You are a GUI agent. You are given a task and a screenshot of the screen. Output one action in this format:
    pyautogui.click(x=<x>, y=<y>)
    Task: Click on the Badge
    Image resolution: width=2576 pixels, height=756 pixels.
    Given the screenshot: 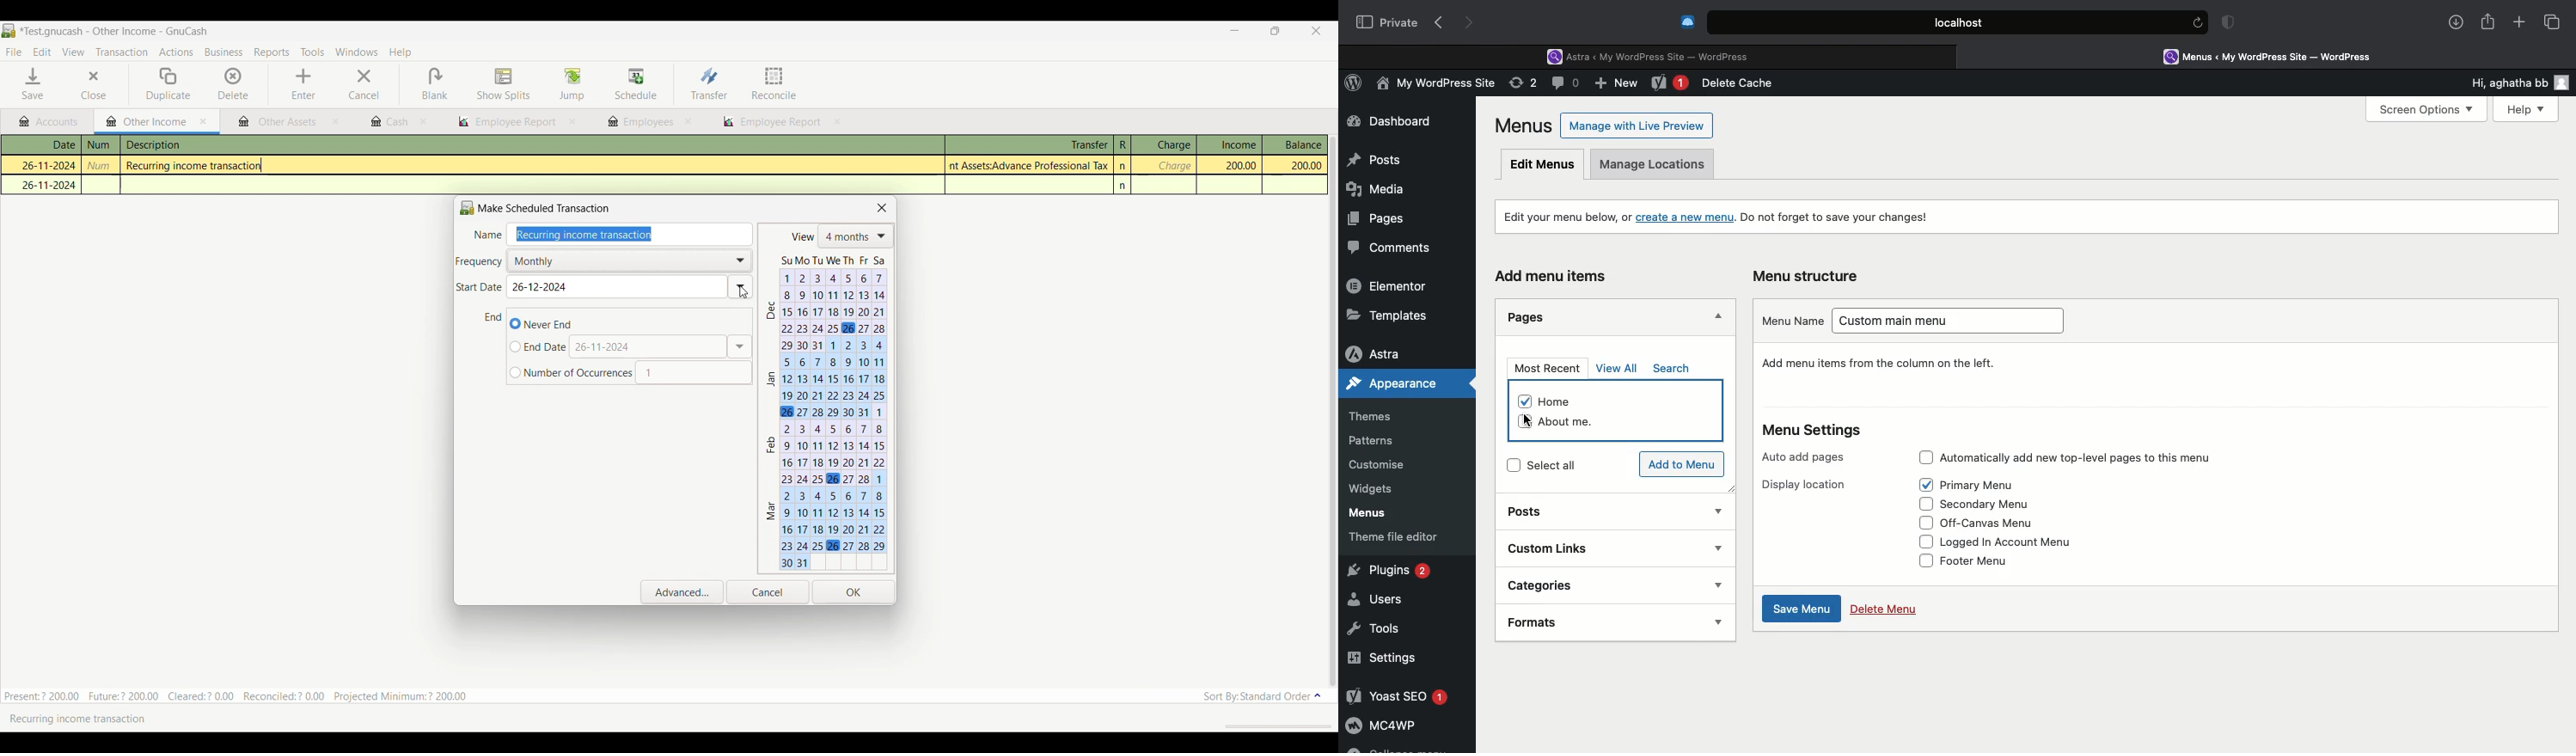 What is the action you would take?
    pyautogui.click(x=2231, y=24)
    